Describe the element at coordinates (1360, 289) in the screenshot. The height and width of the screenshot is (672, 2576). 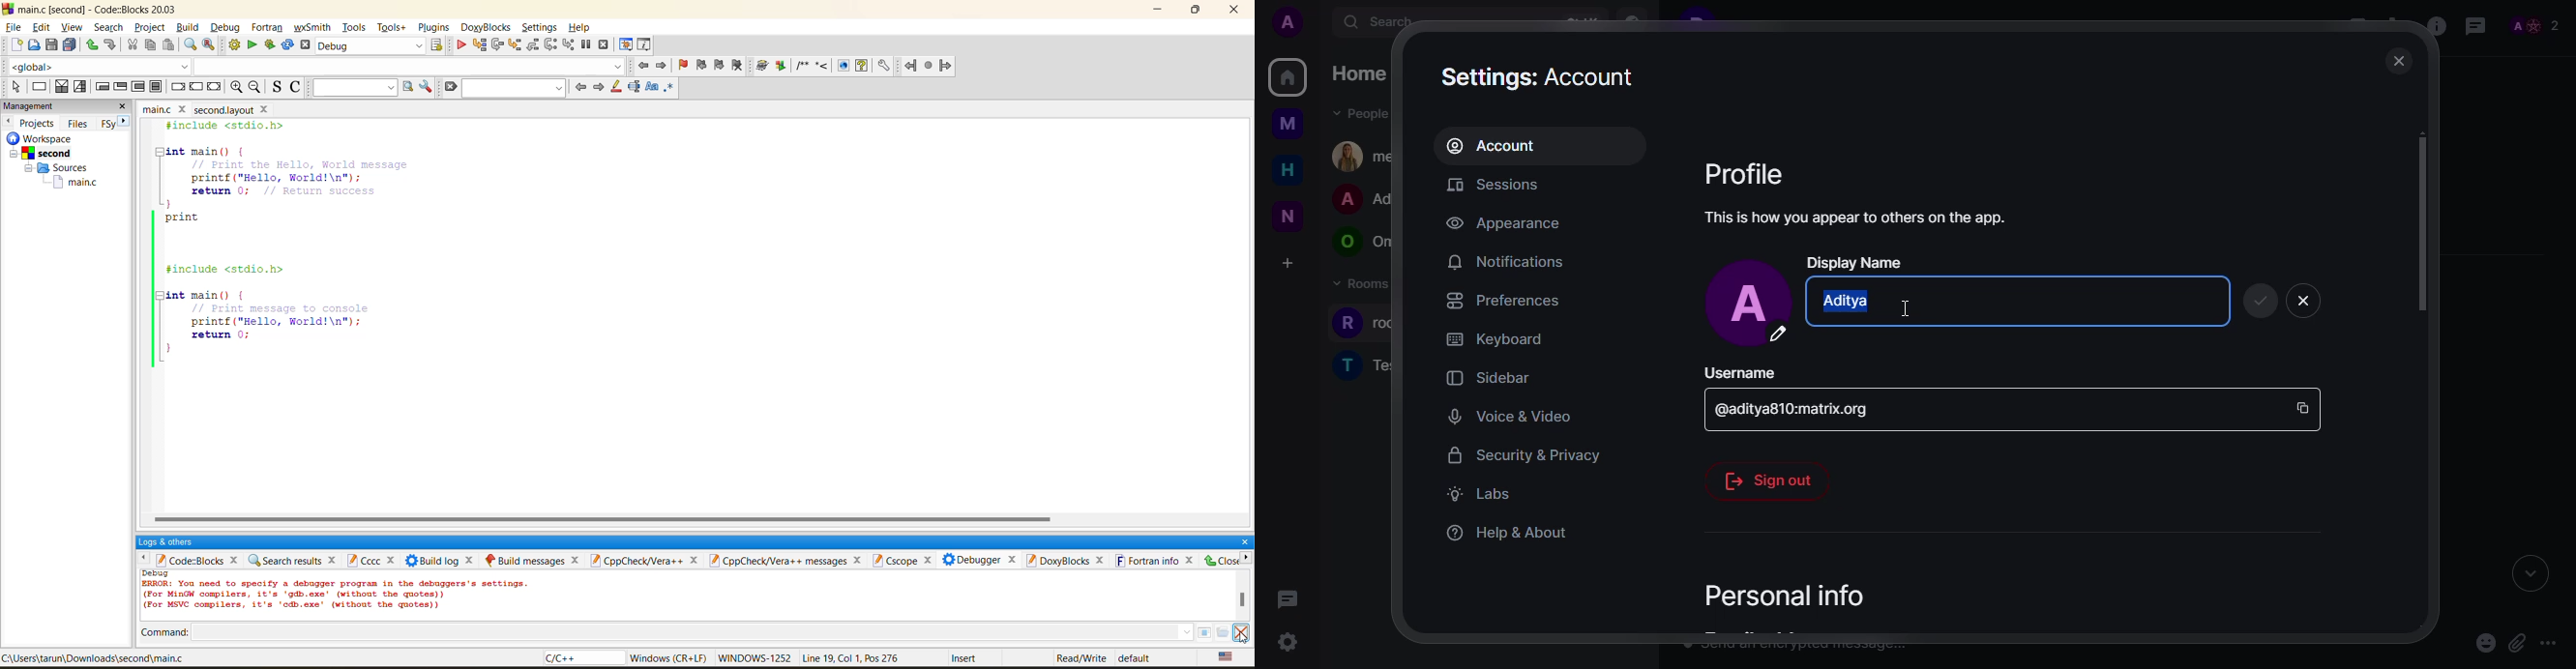
I see `rooms` at that location.